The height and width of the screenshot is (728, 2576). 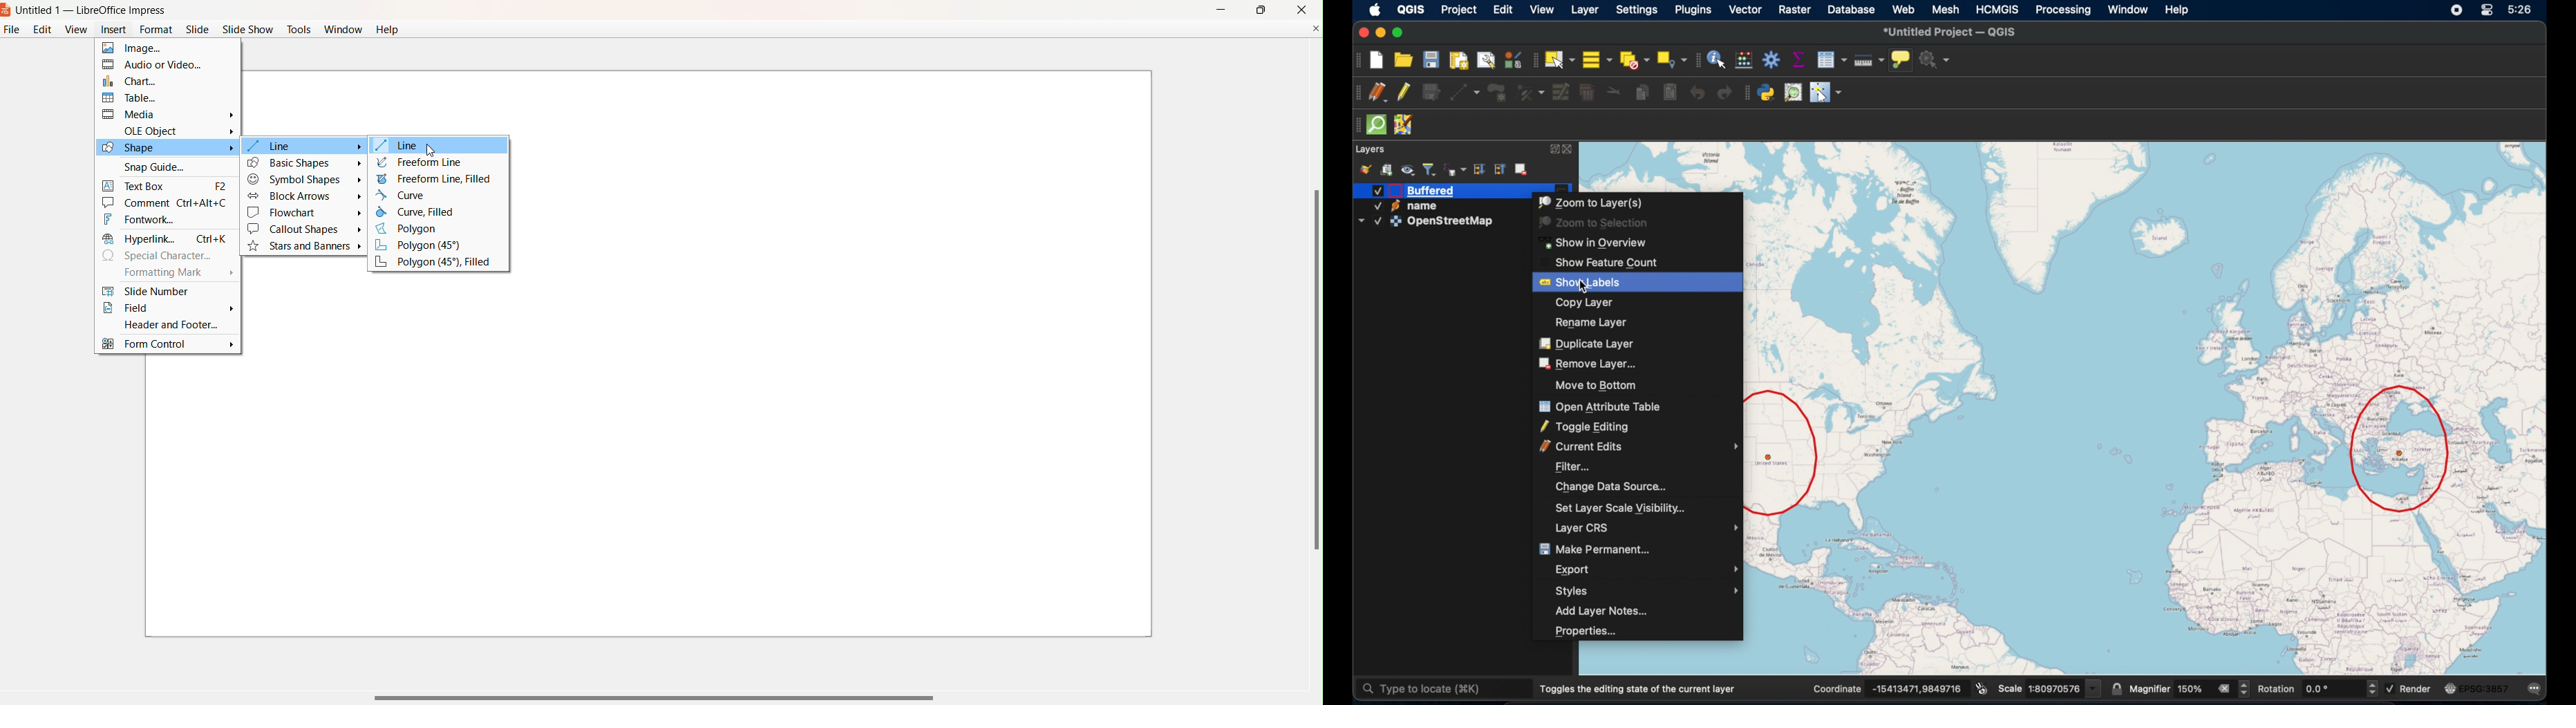 What do you see at coordinates (160, 219) in the screenshot?
I see `Fontwork` at bounding box center [160, 219].